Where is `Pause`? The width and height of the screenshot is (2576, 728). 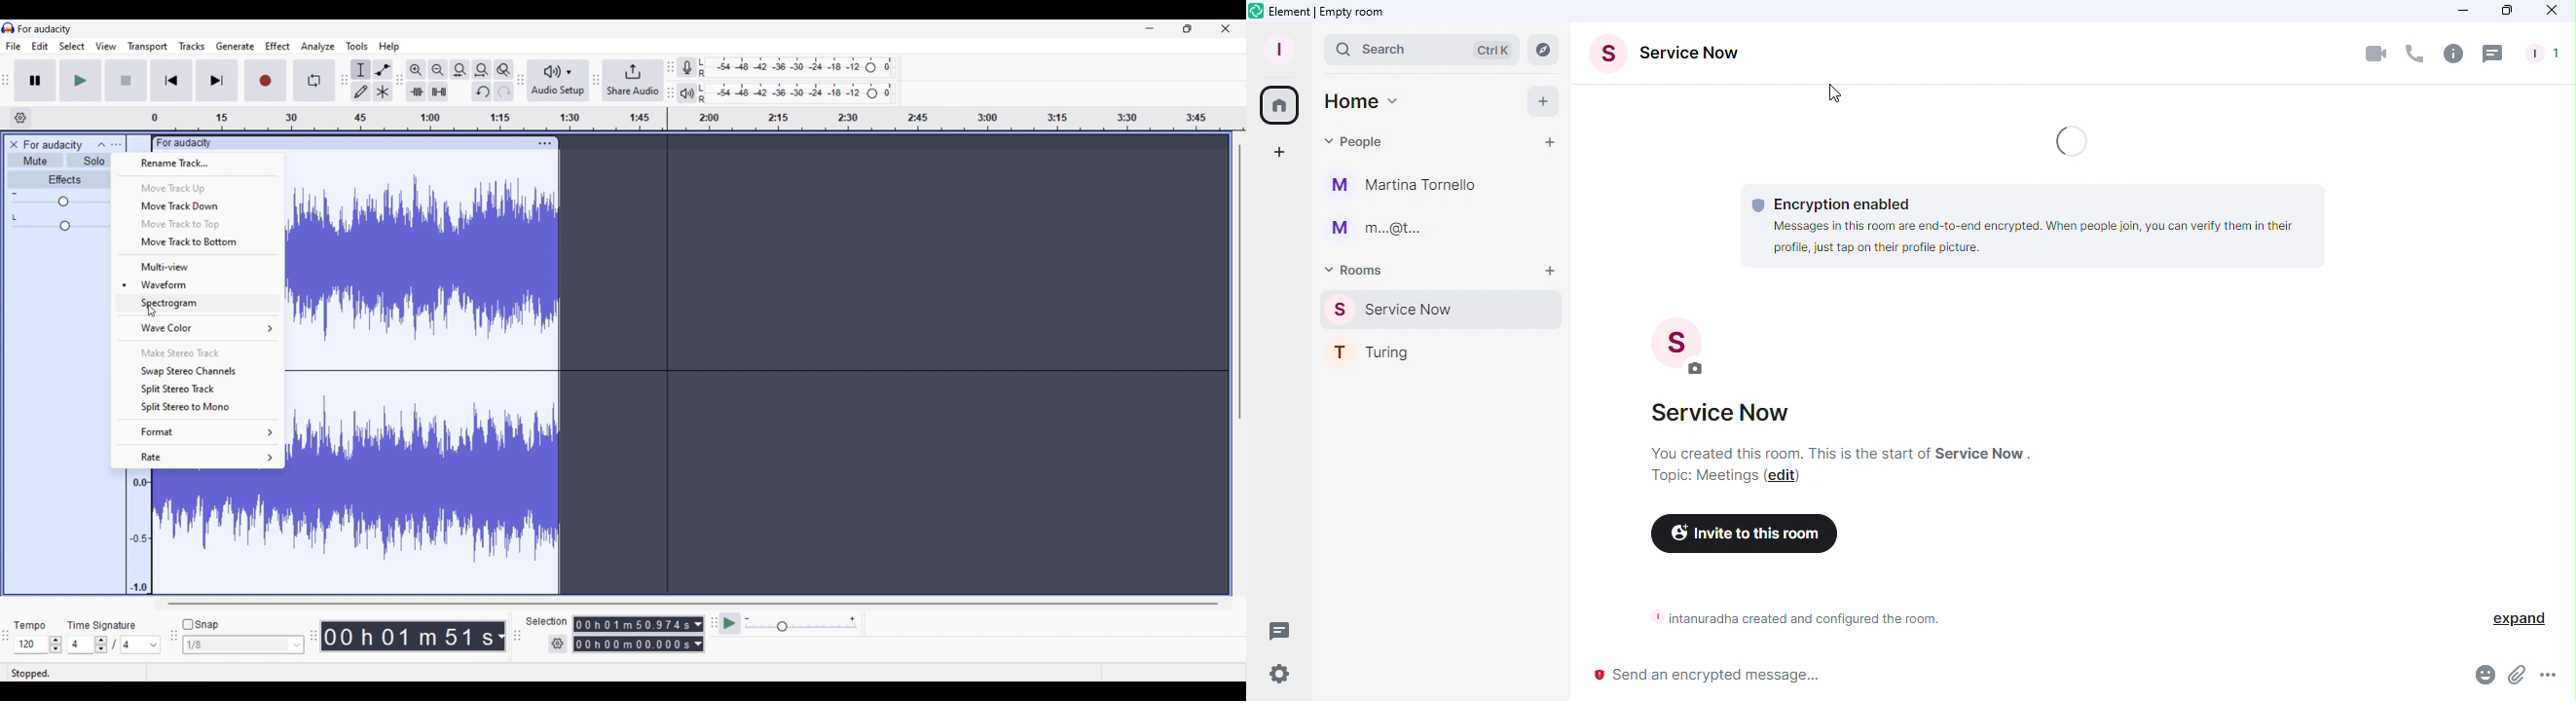 Pause is located at coordinates (36, 80).